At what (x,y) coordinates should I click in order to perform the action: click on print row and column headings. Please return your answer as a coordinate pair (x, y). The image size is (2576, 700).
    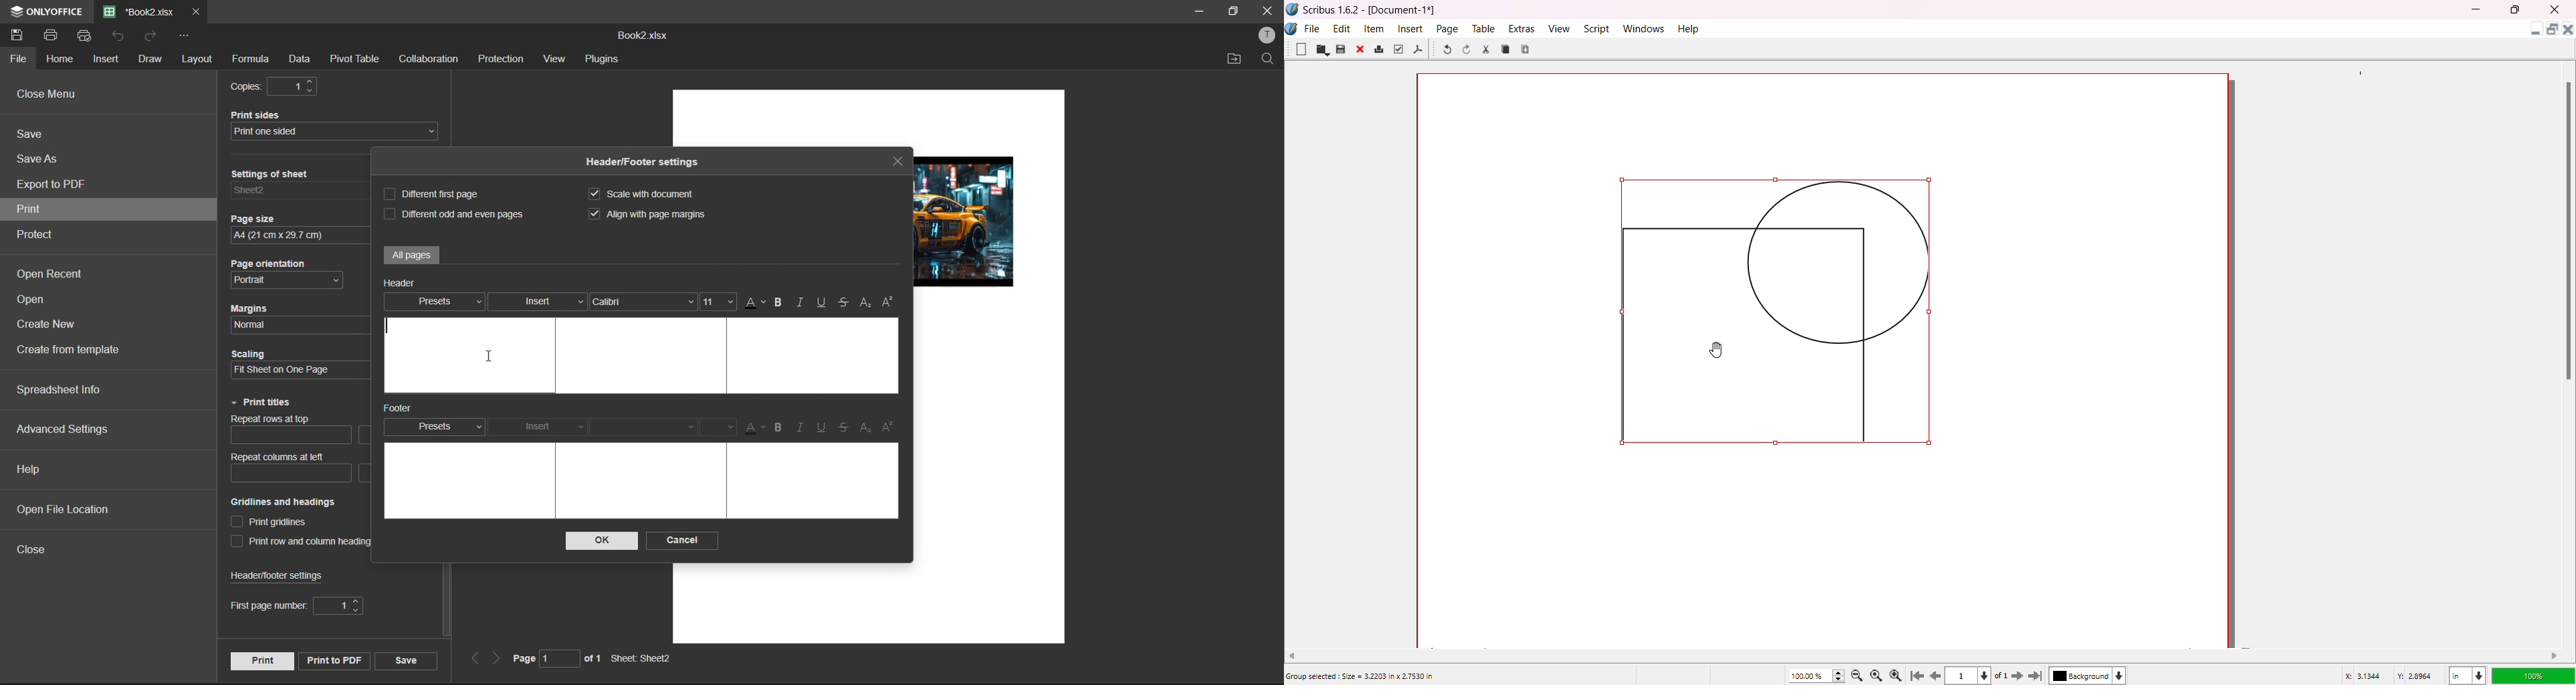
    Looking at the image, I should click on (310, 543).